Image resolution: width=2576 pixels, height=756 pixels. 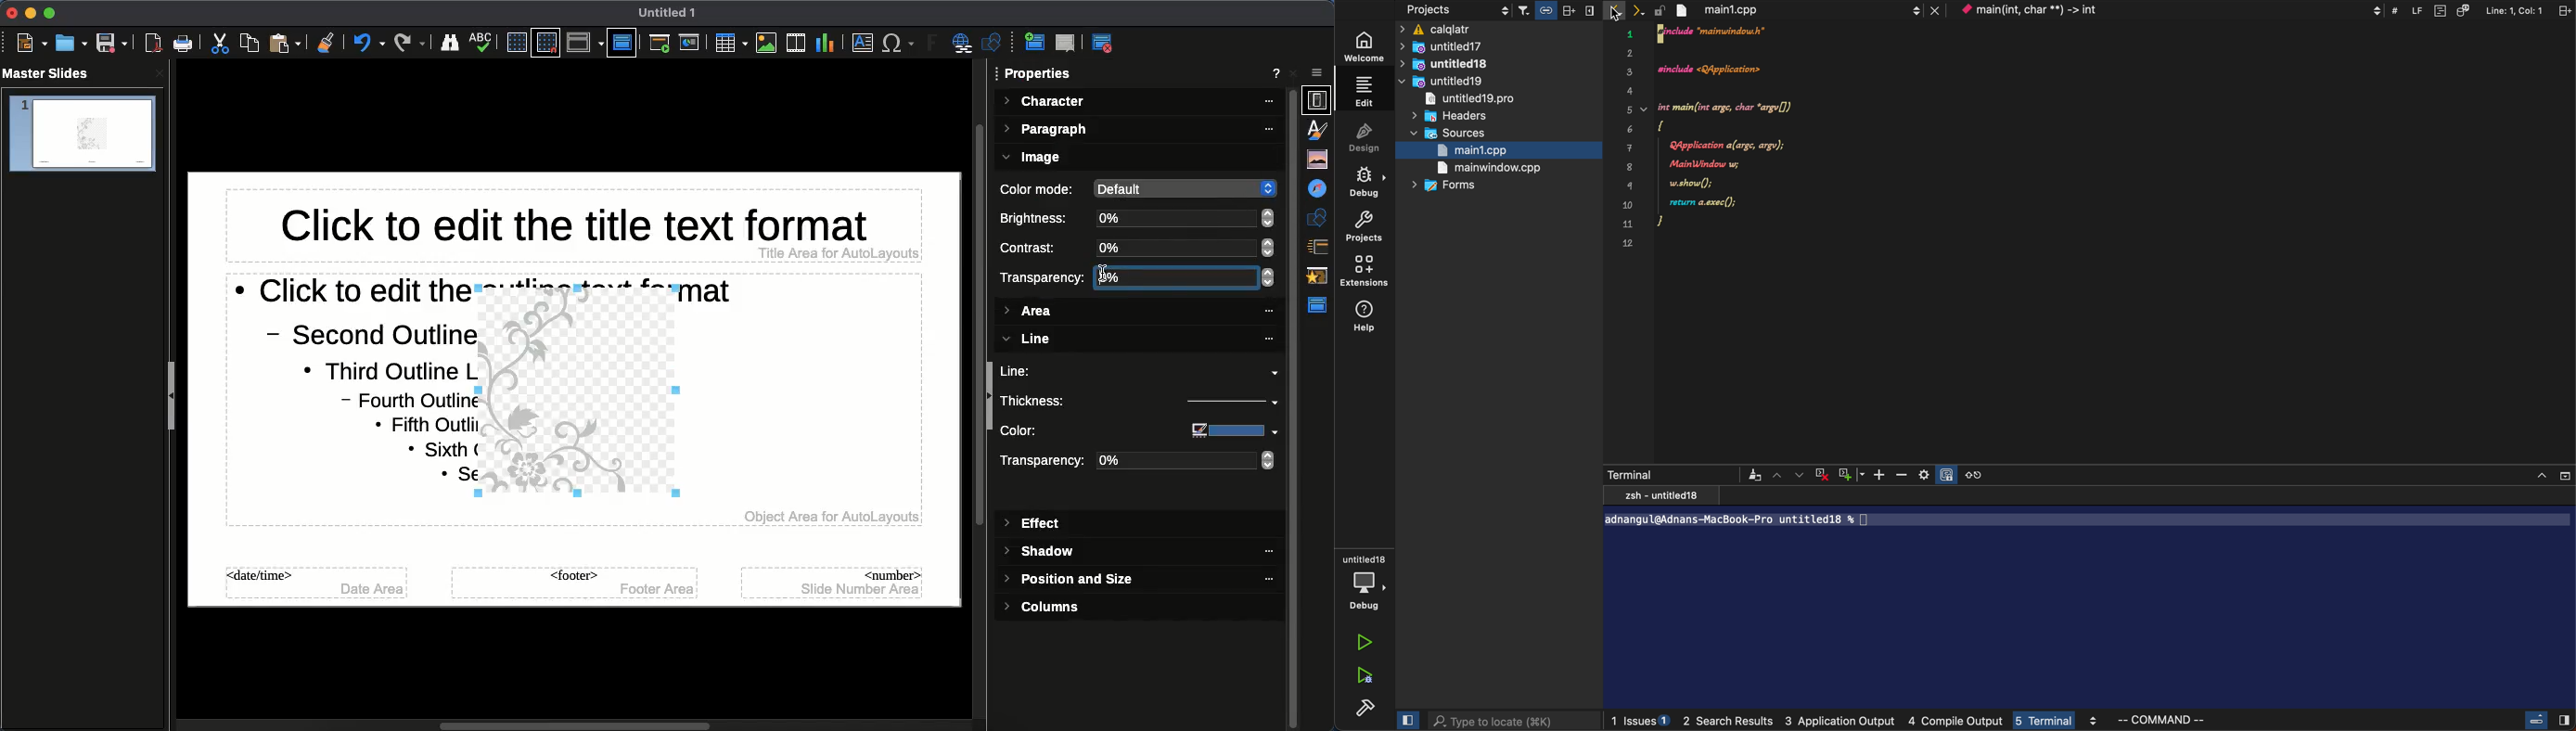 I want to click on zoom in, so click(x=1882, y=475).